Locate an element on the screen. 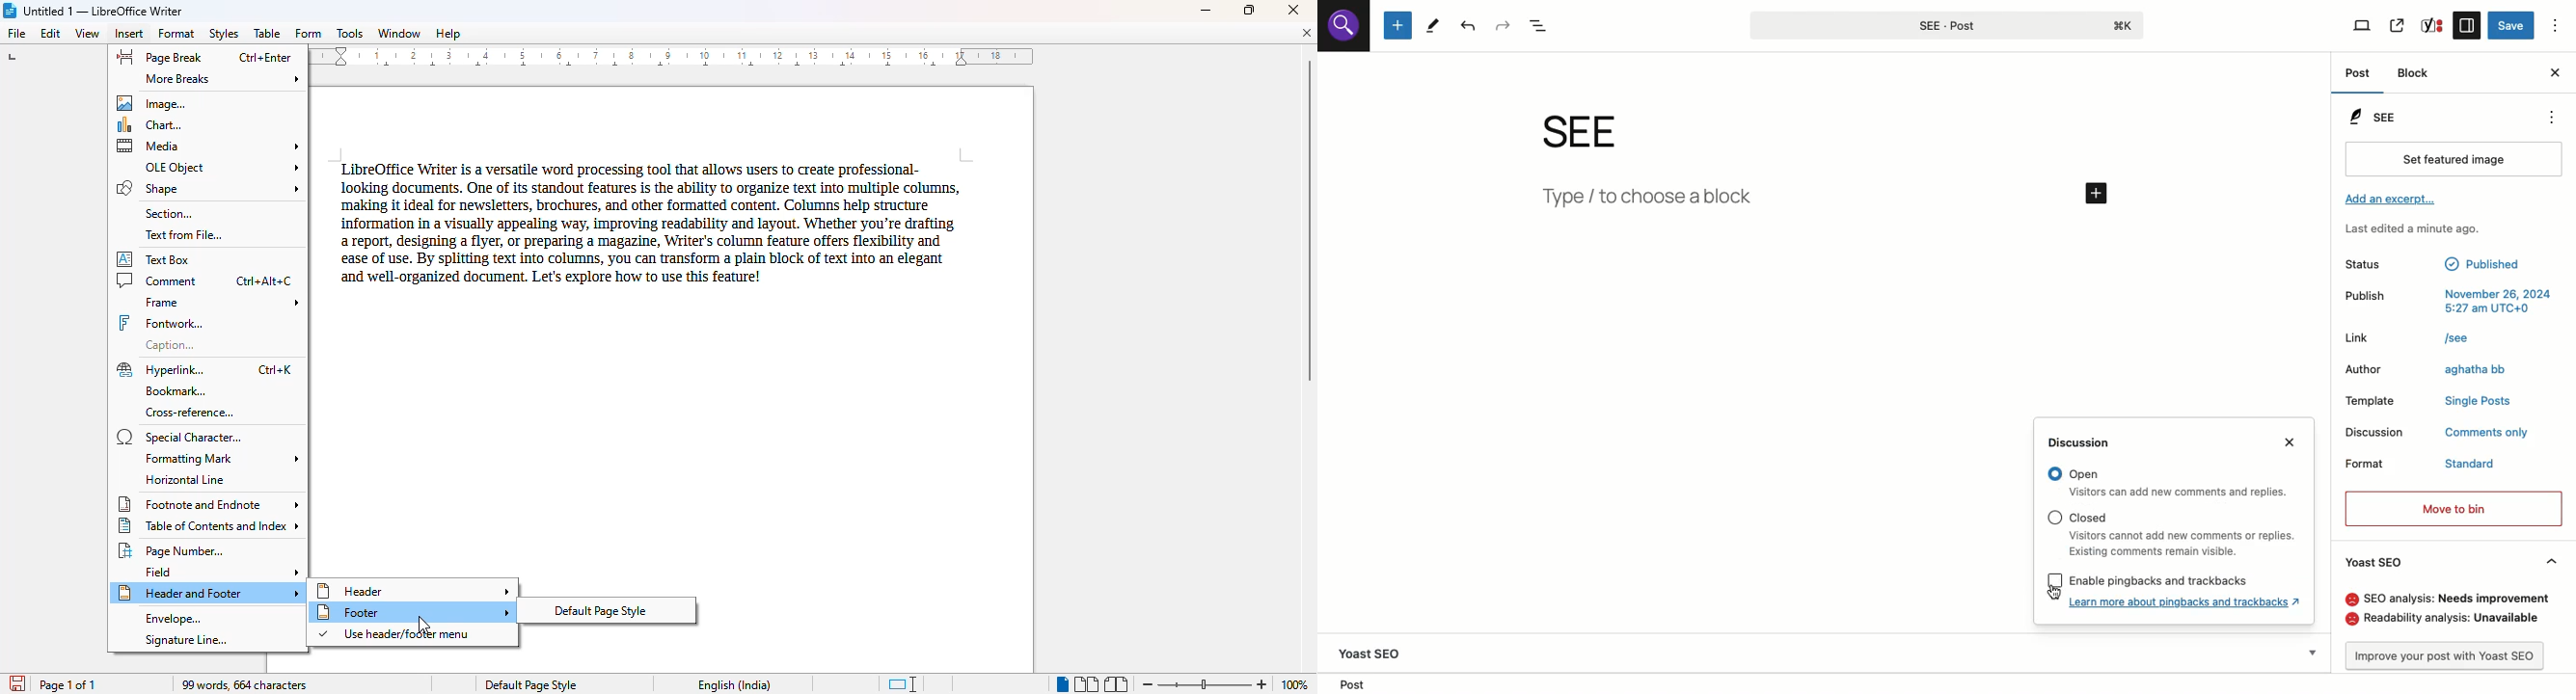  frame is located at coordinates (221, 303).